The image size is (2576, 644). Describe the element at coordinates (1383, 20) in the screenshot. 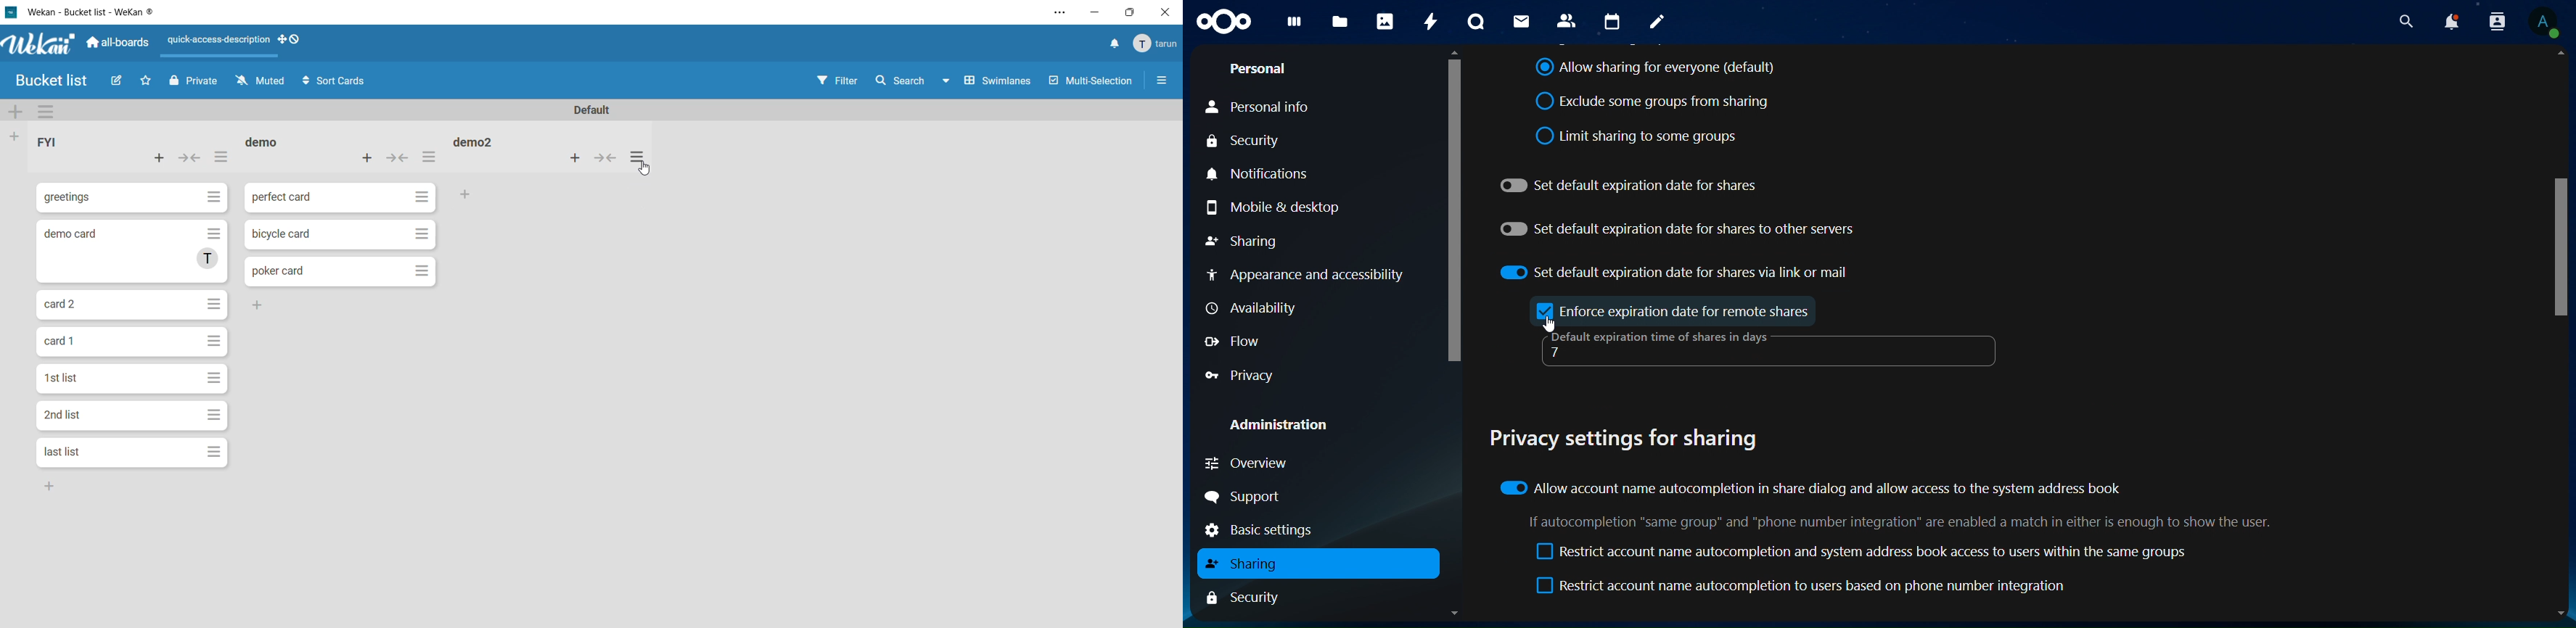

I see `photos` at that location.